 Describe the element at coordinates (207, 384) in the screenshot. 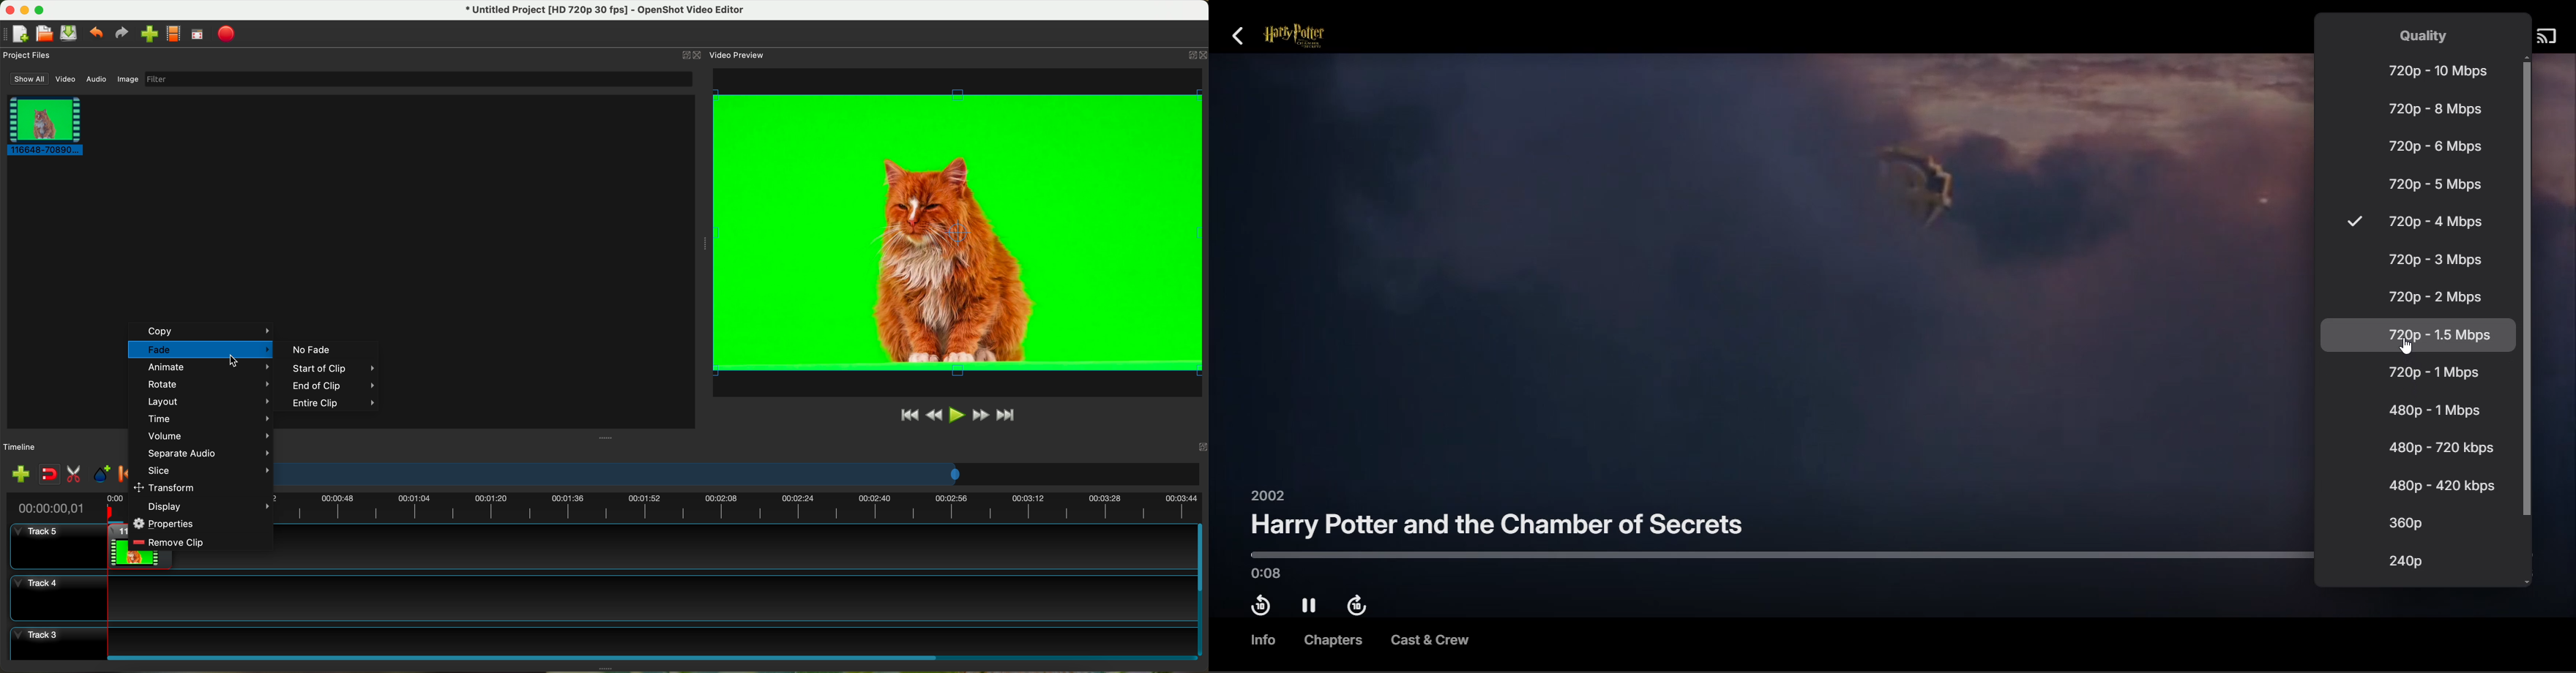

I see `rotate` at that location.